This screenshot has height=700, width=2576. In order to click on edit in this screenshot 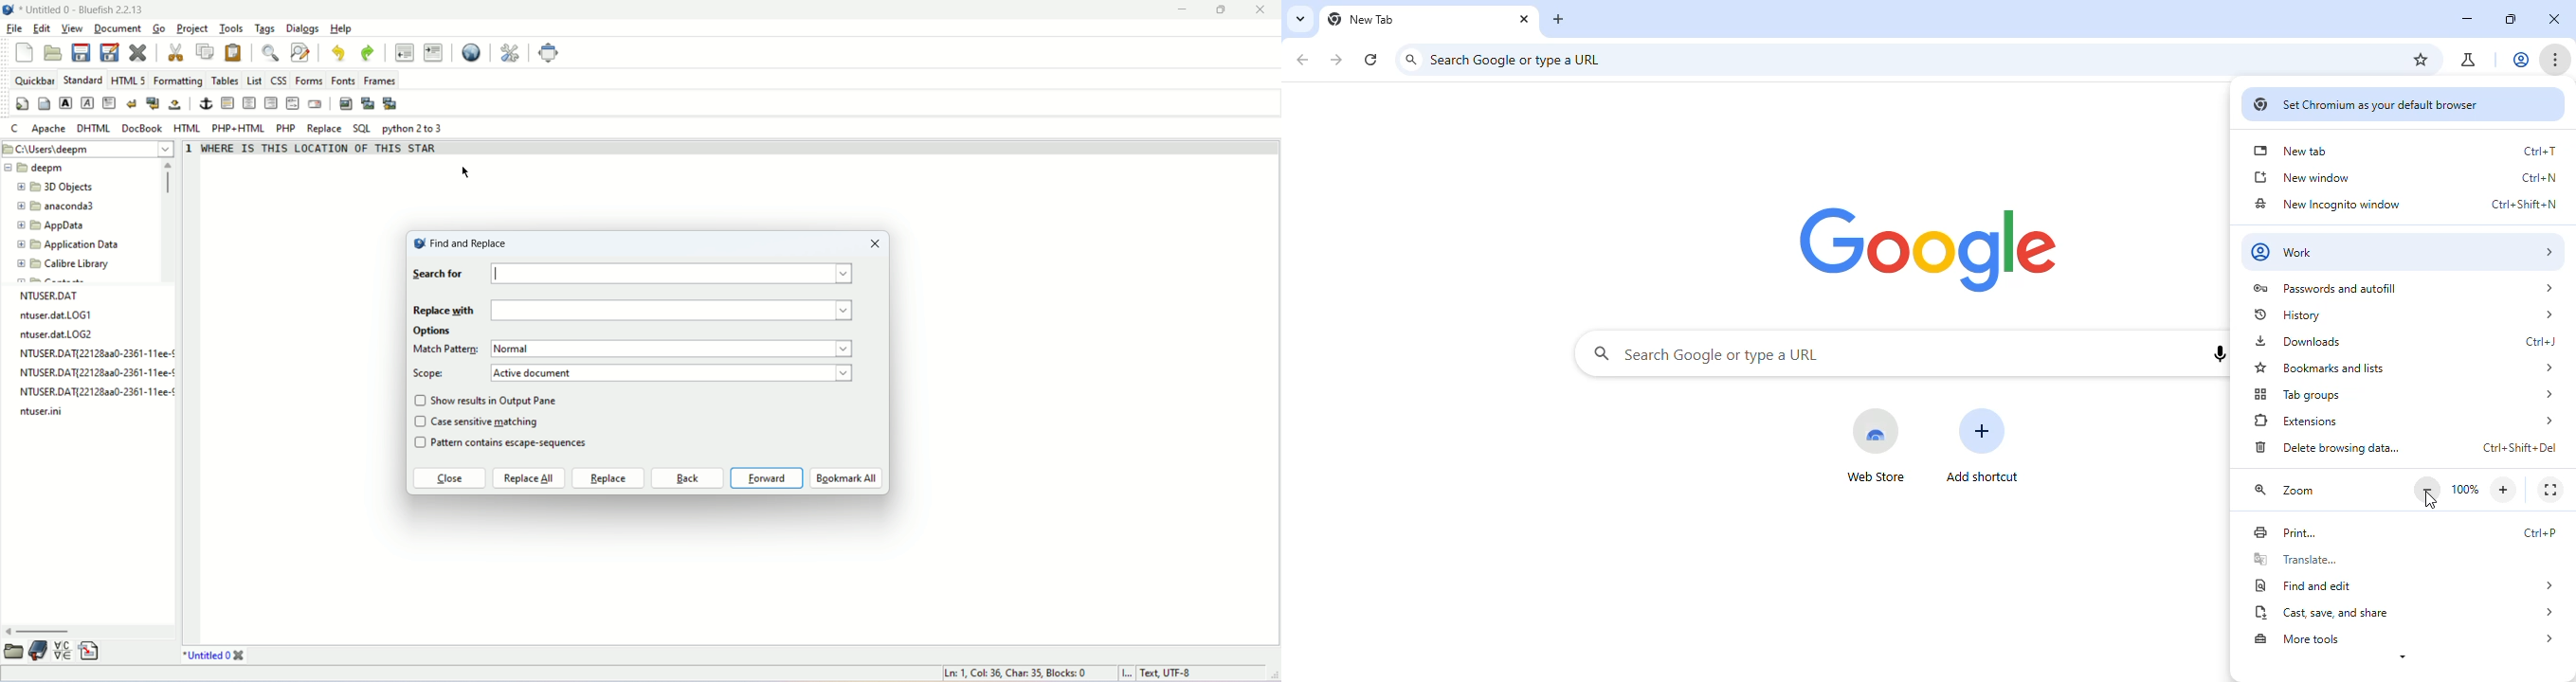, I will do `click(41, 30)`.